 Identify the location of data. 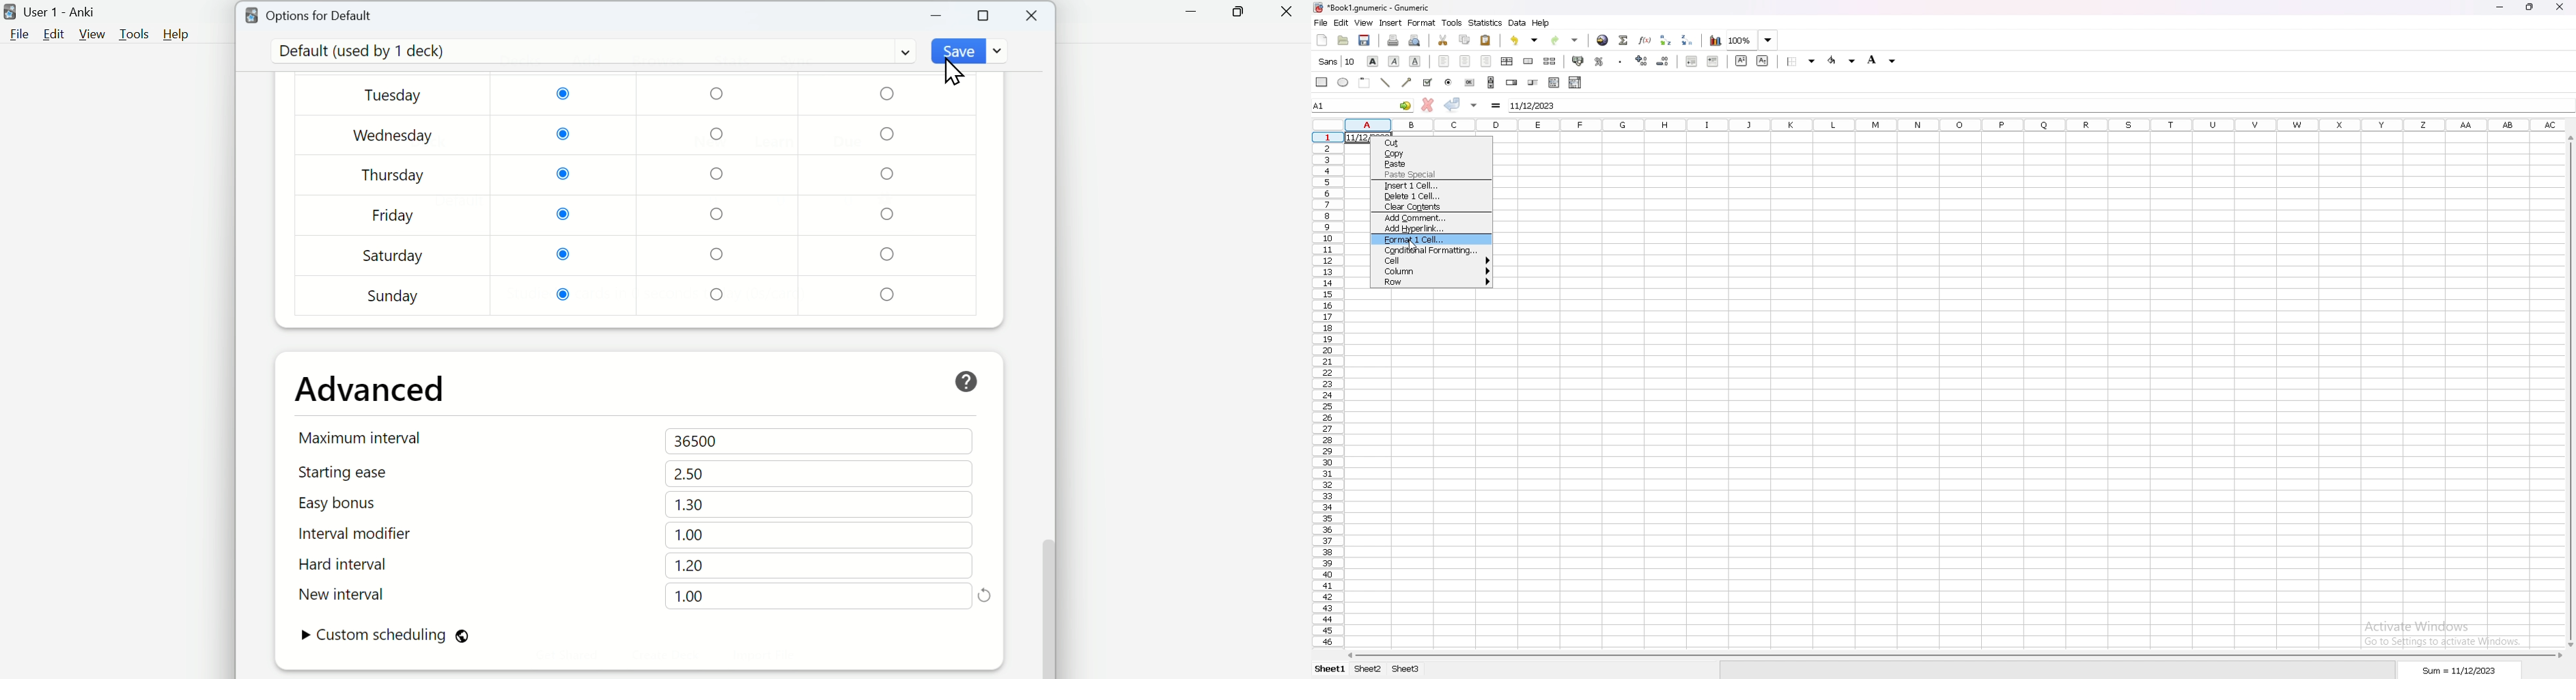
(1517, 23).